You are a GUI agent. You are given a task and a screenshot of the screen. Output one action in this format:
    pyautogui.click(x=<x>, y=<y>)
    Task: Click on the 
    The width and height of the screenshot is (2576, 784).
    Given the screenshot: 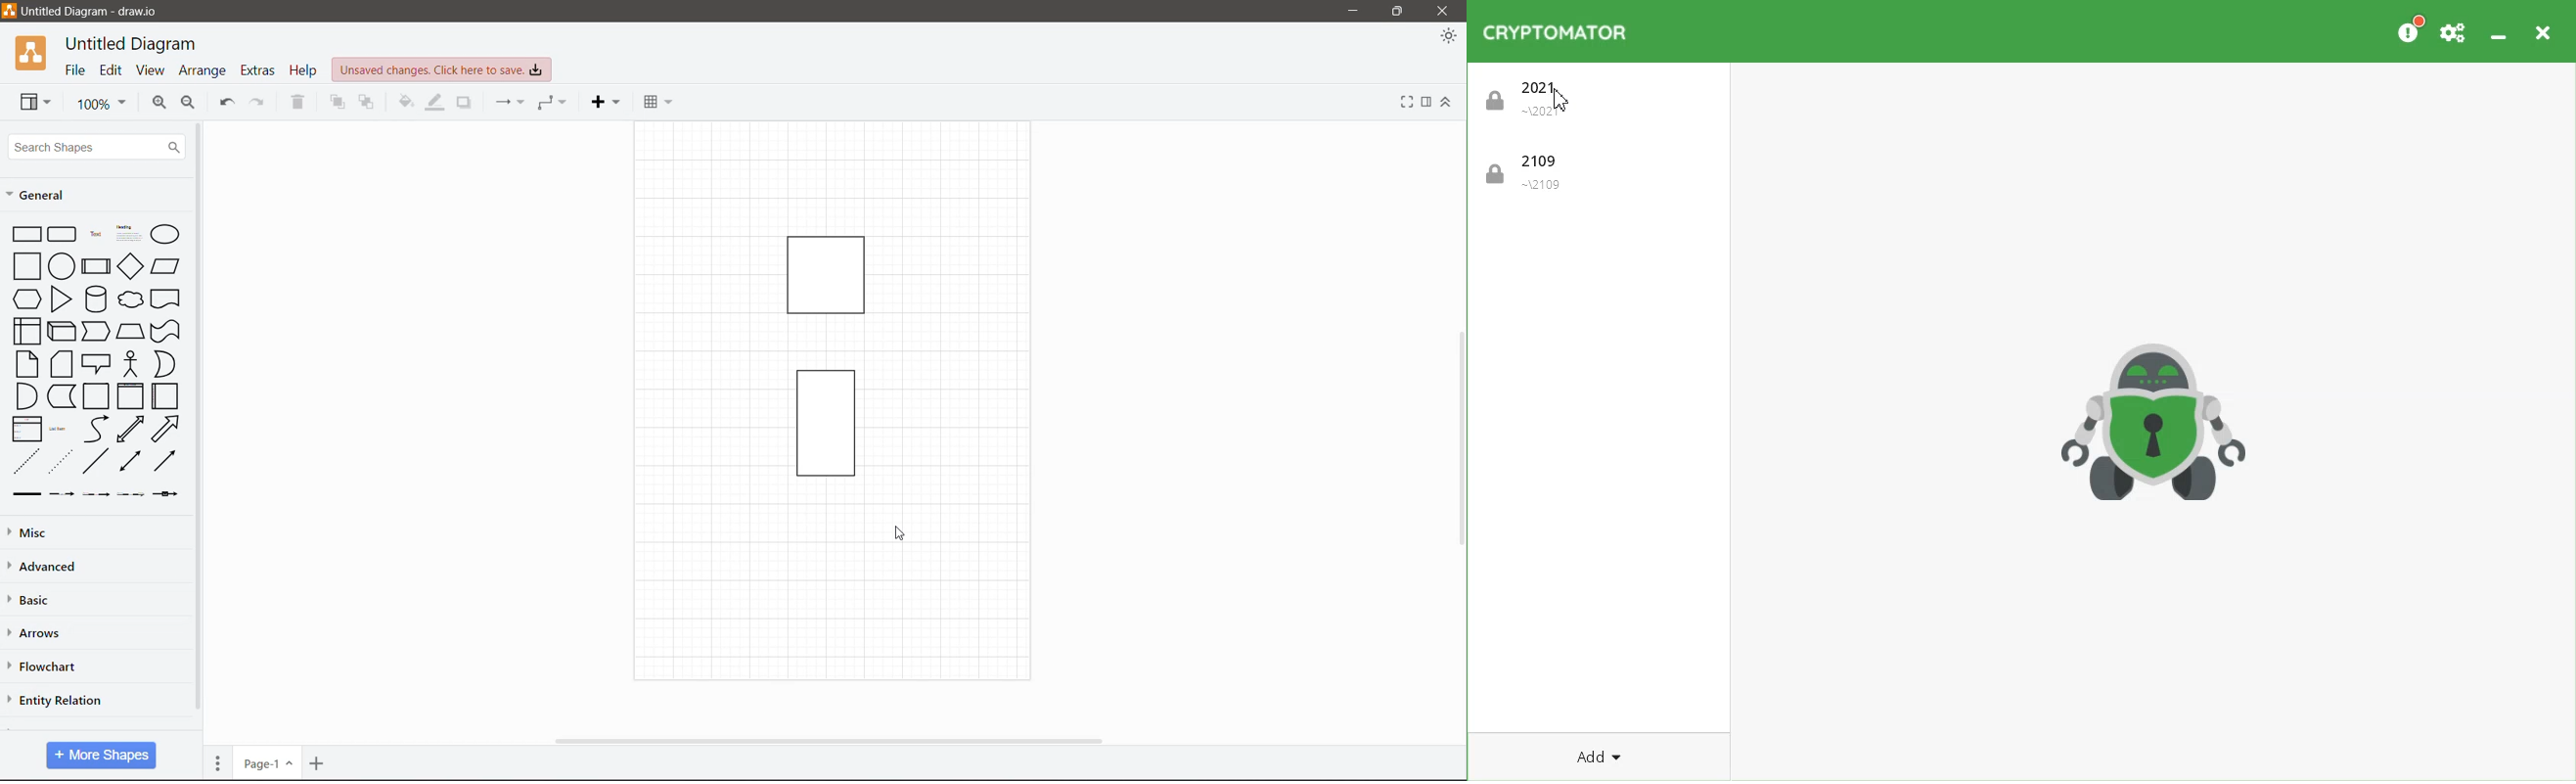 What is the action you would take?
    pyautogui.click(x=134, y=44)
    